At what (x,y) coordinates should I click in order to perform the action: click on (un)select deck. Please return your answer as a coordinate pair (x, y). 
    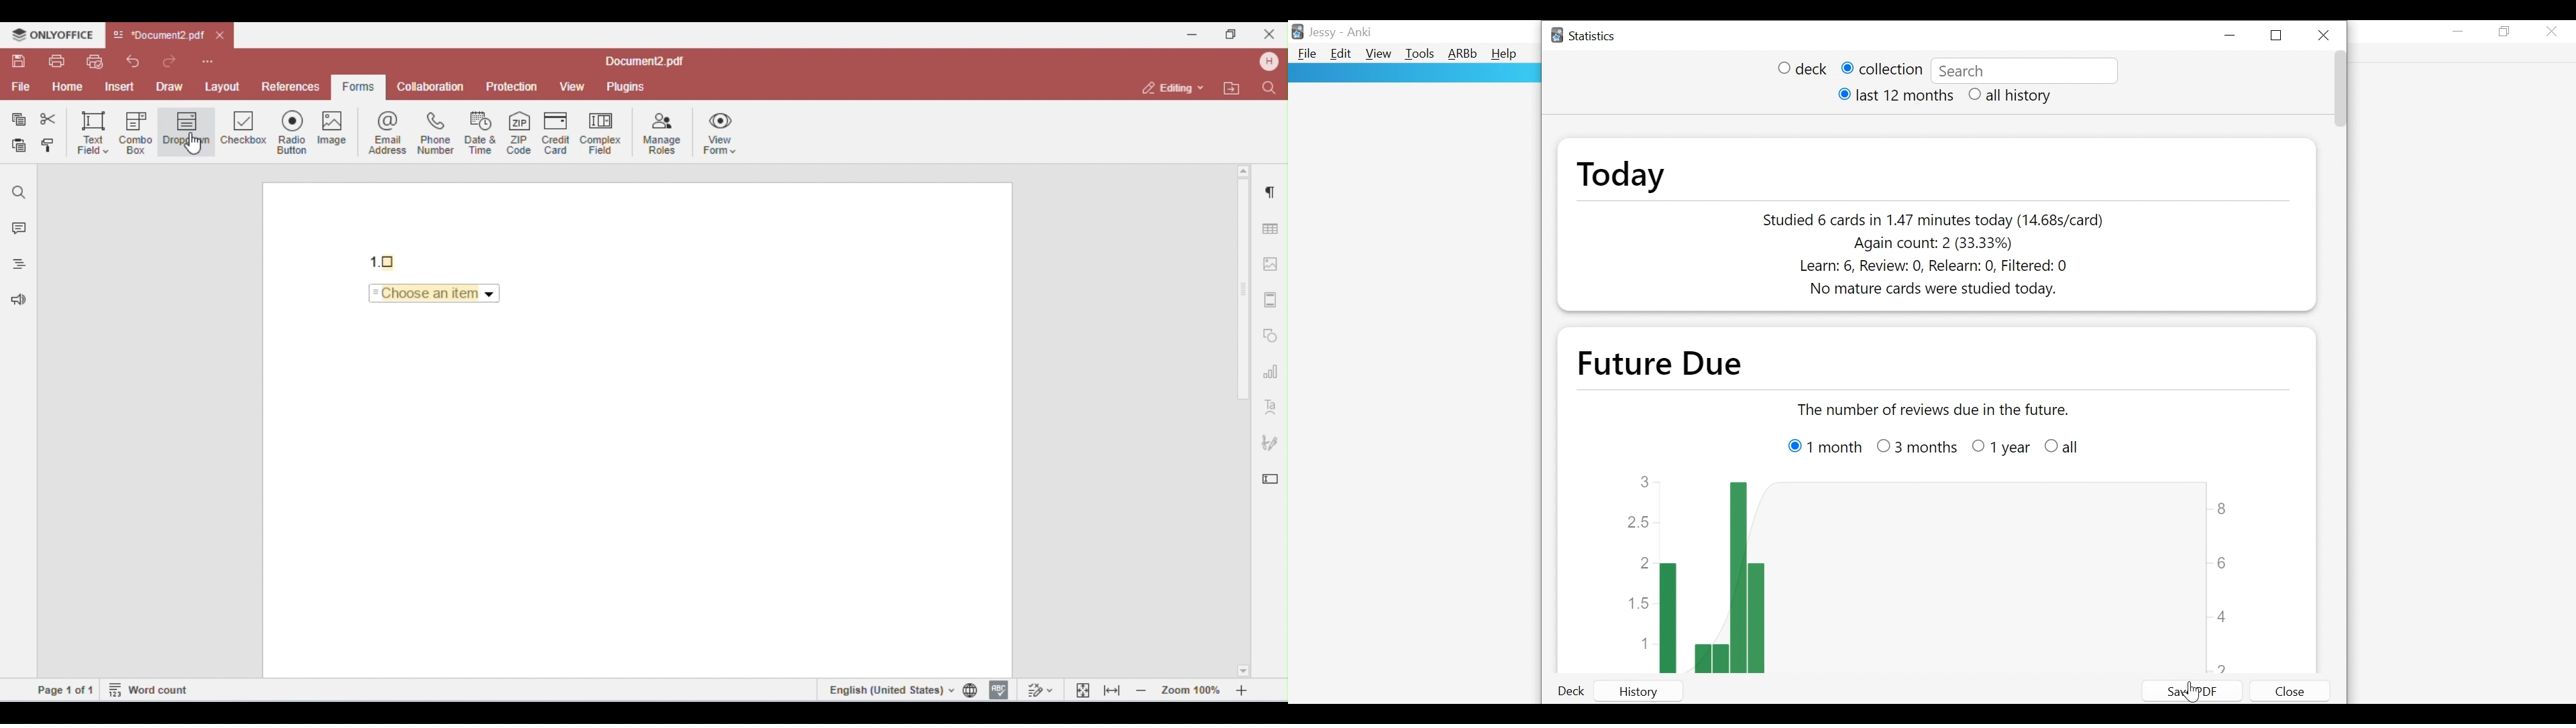
    Looking at the image, I should click on (1802, 70).